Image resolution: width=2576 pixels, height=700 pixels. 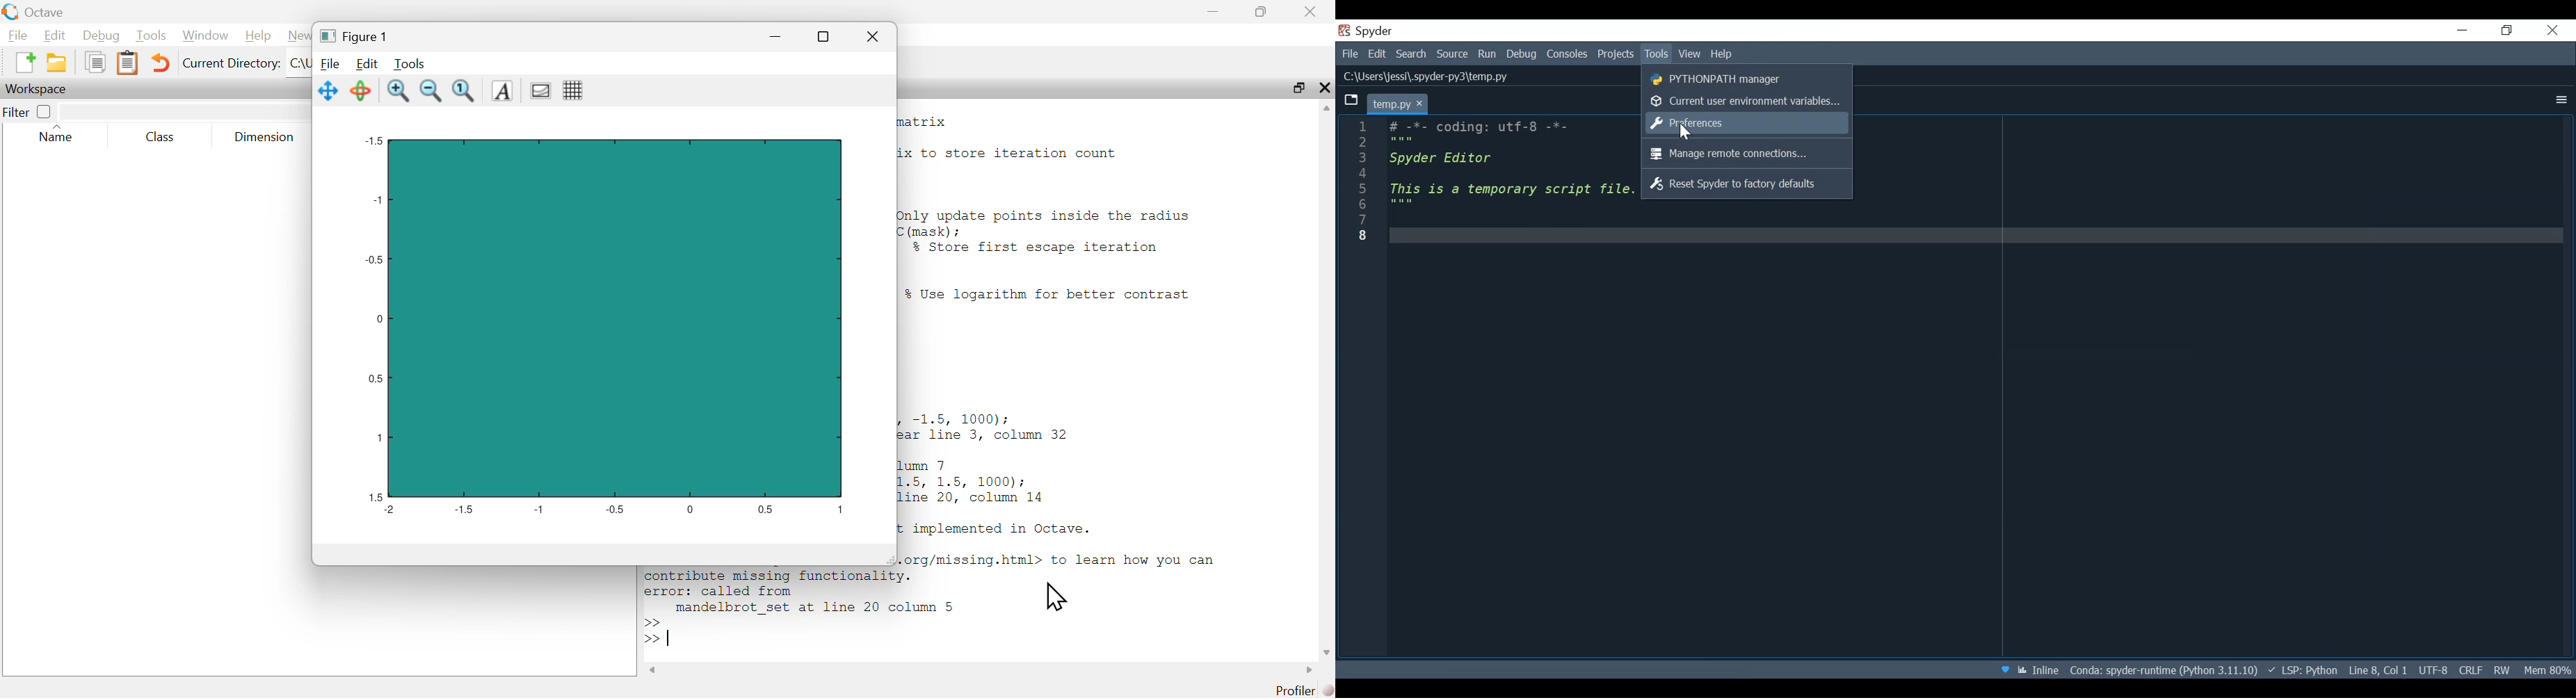 What do you see at coordinates (1740, 183) in the screenshot?
I see `Reset Spyder to factory defaults` at bounding box center [1740, 183].